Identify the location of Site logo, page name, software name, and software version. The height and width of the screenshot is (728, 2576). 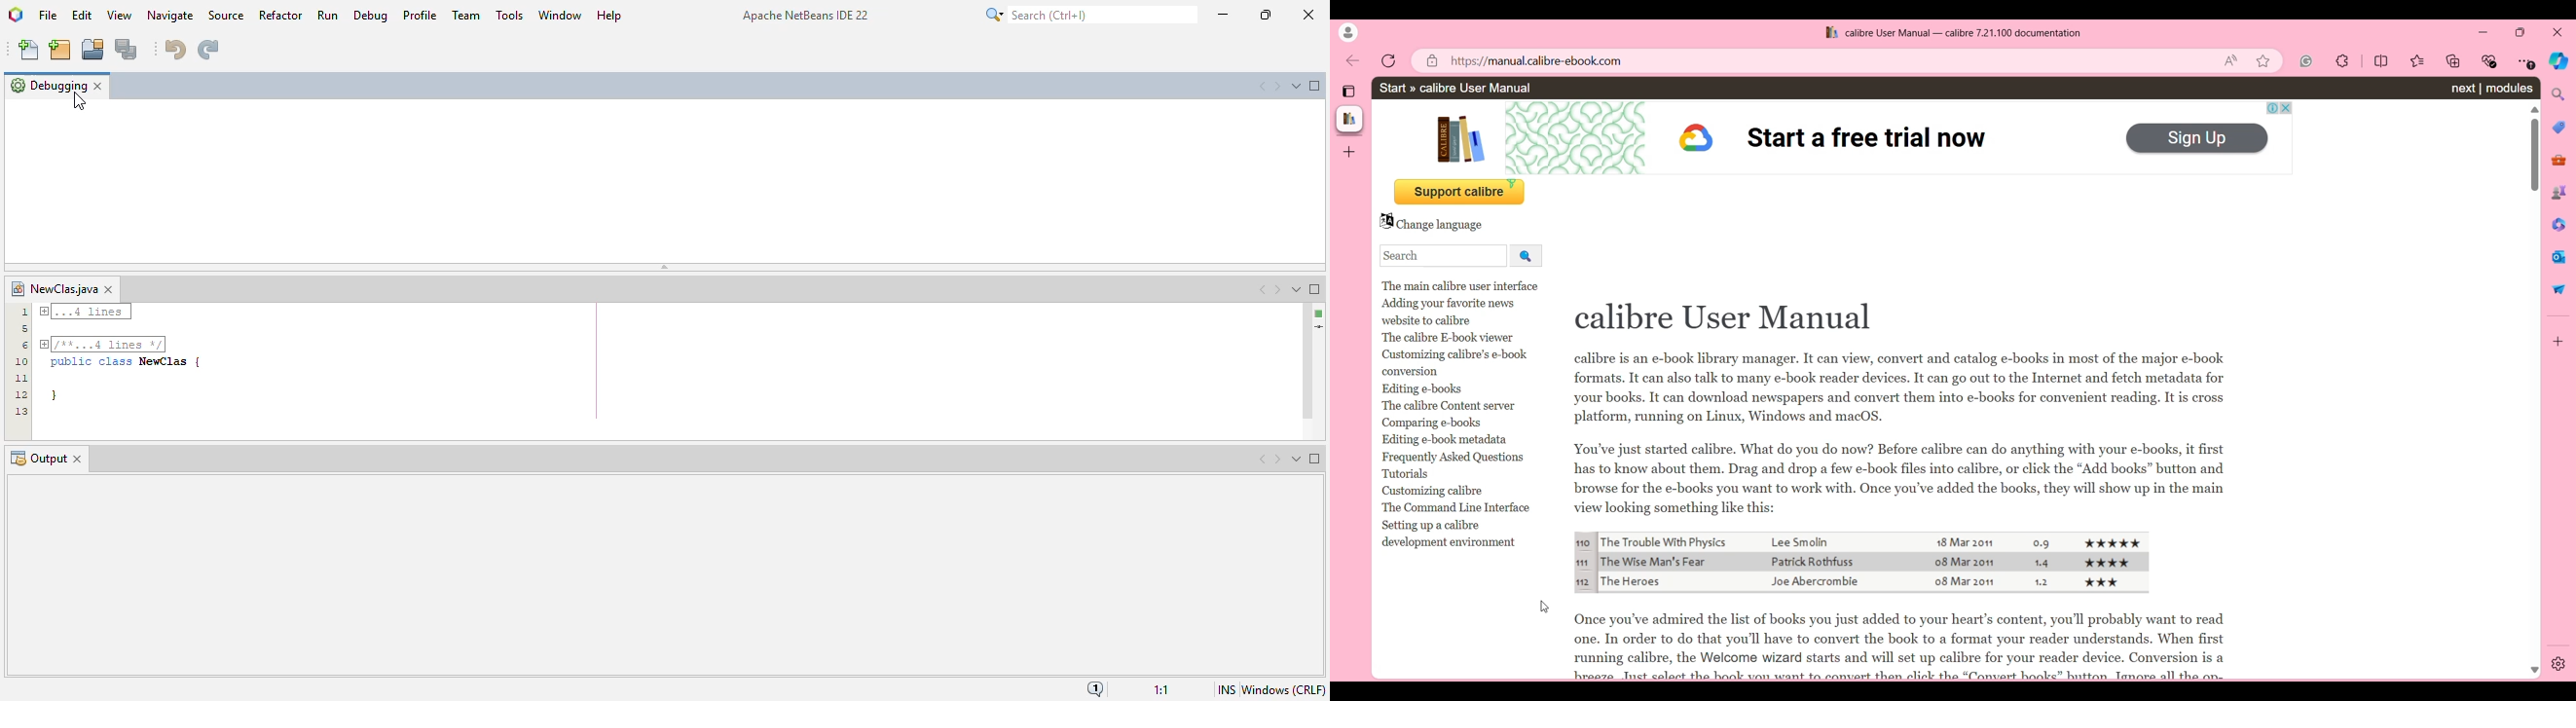
(1952, 32).